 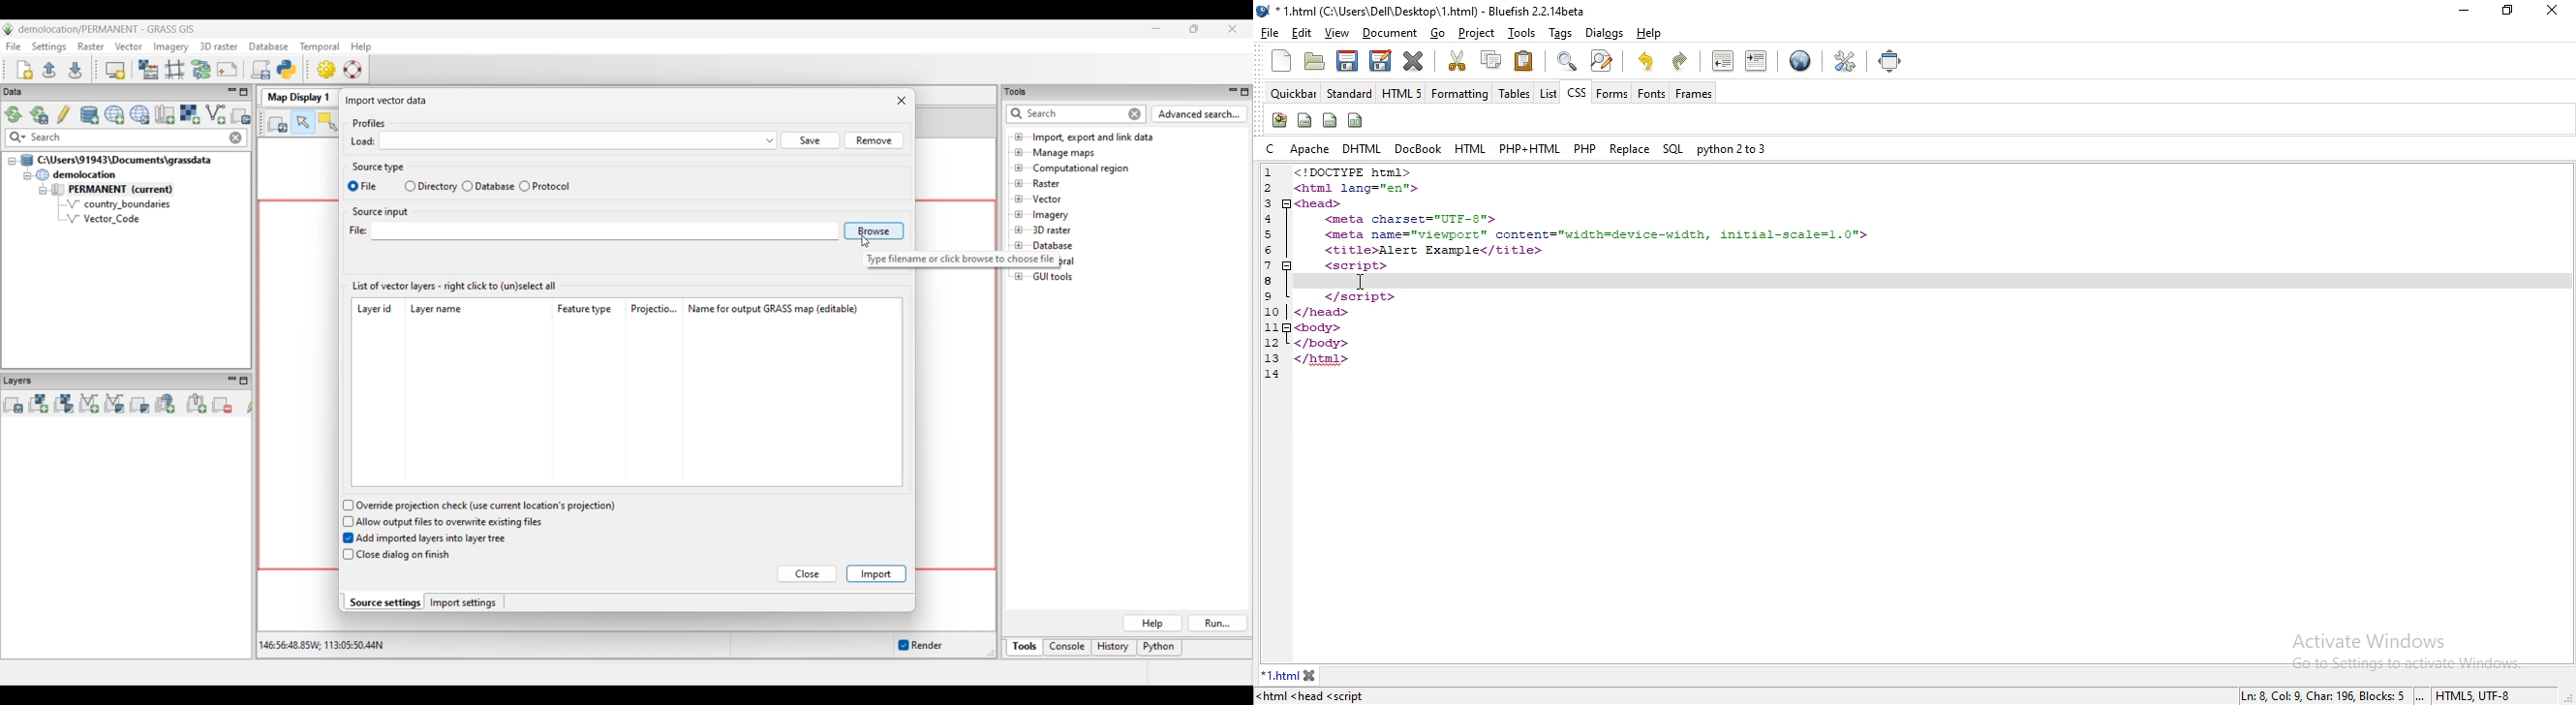 What do you see at coordinates (1301, 33) in the screenshot?
I see `edit` at bounding box center [1301, 33].